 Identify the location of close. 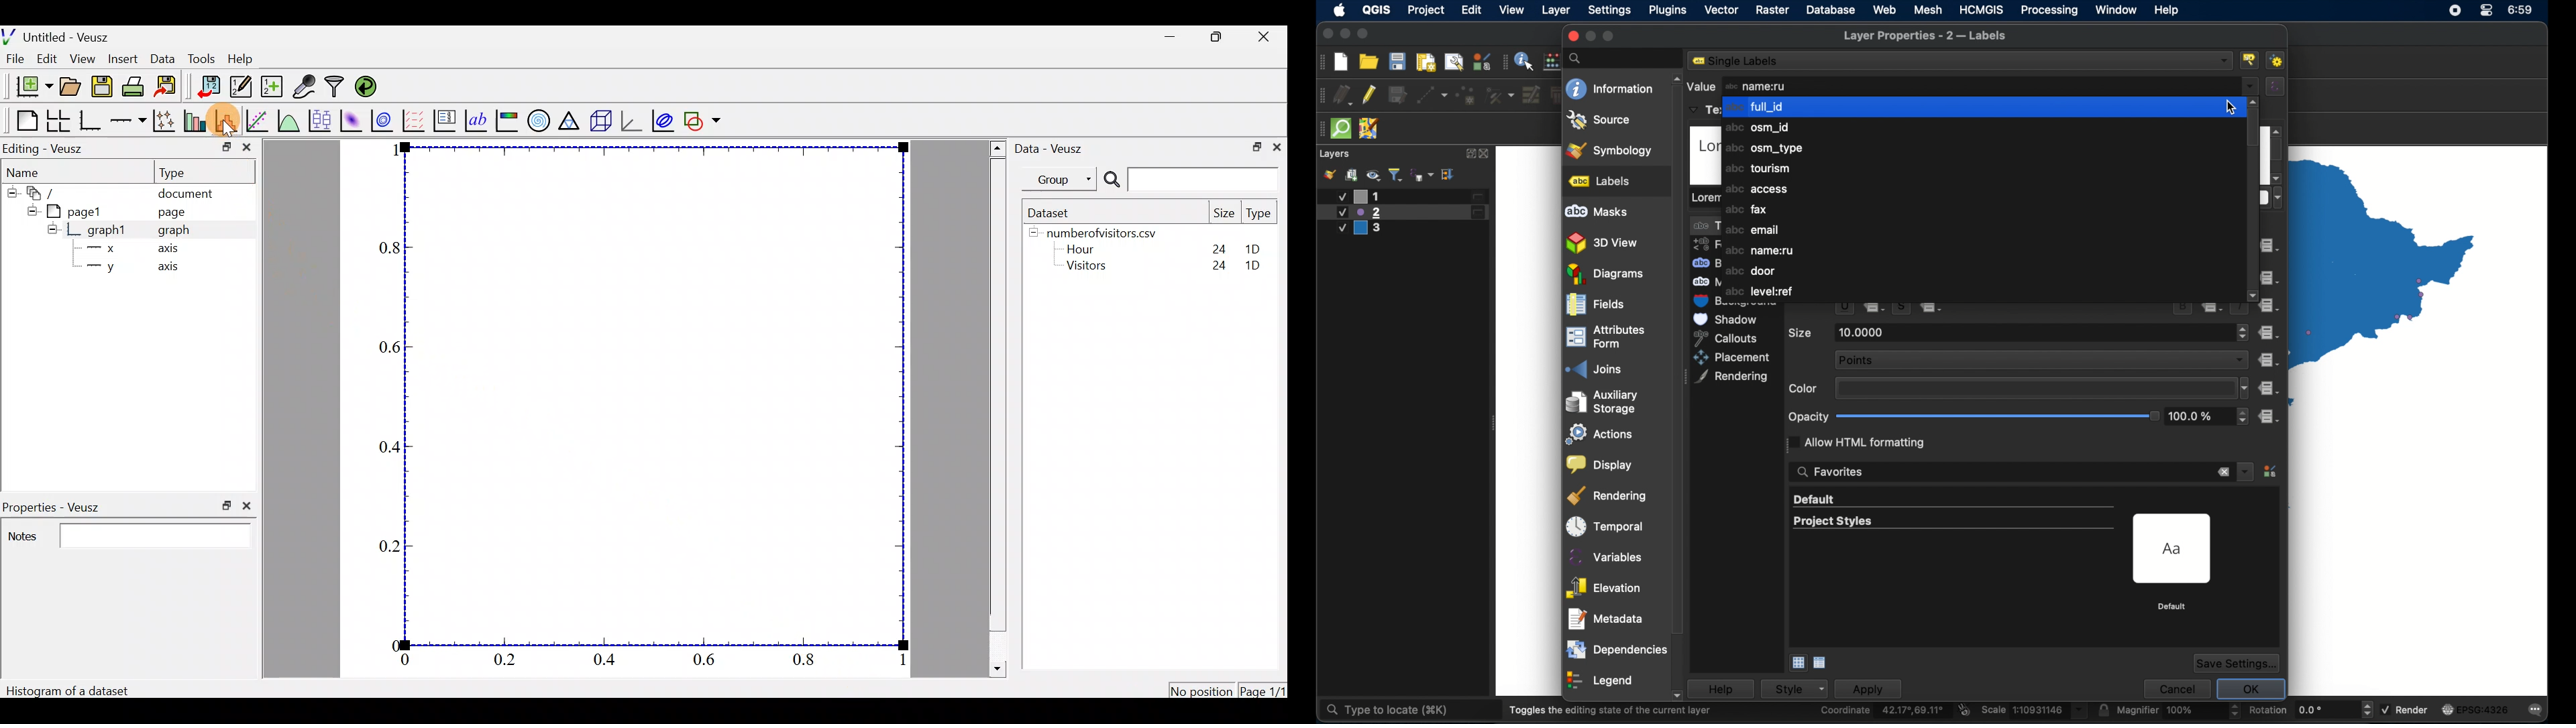
(1486, 154).